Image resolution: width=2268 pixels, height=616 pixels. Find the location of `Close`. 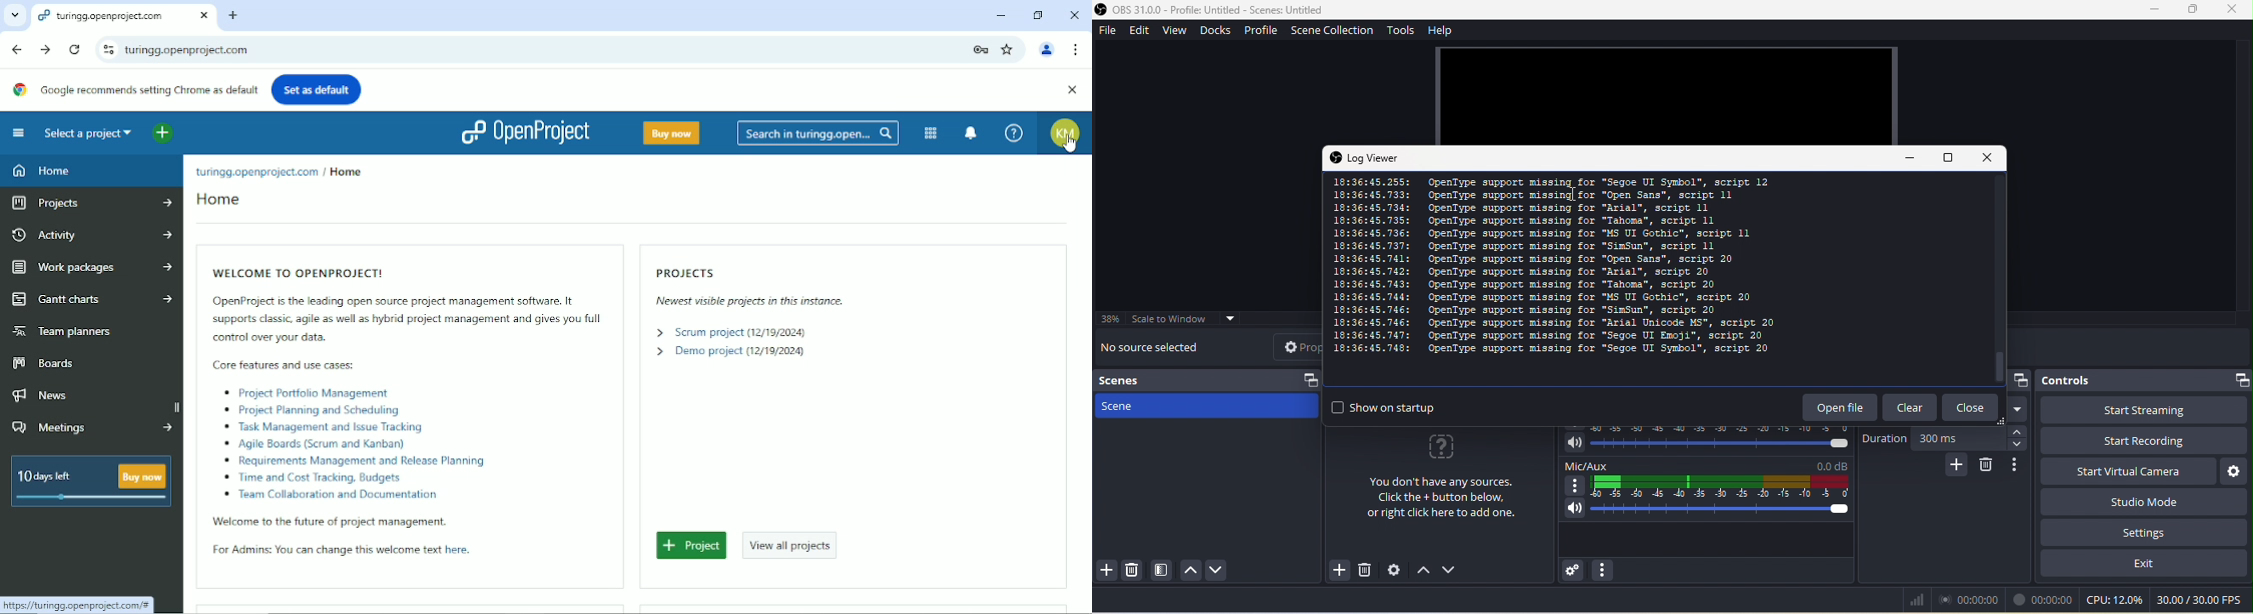

Close is located at coordinates (1071, 90).